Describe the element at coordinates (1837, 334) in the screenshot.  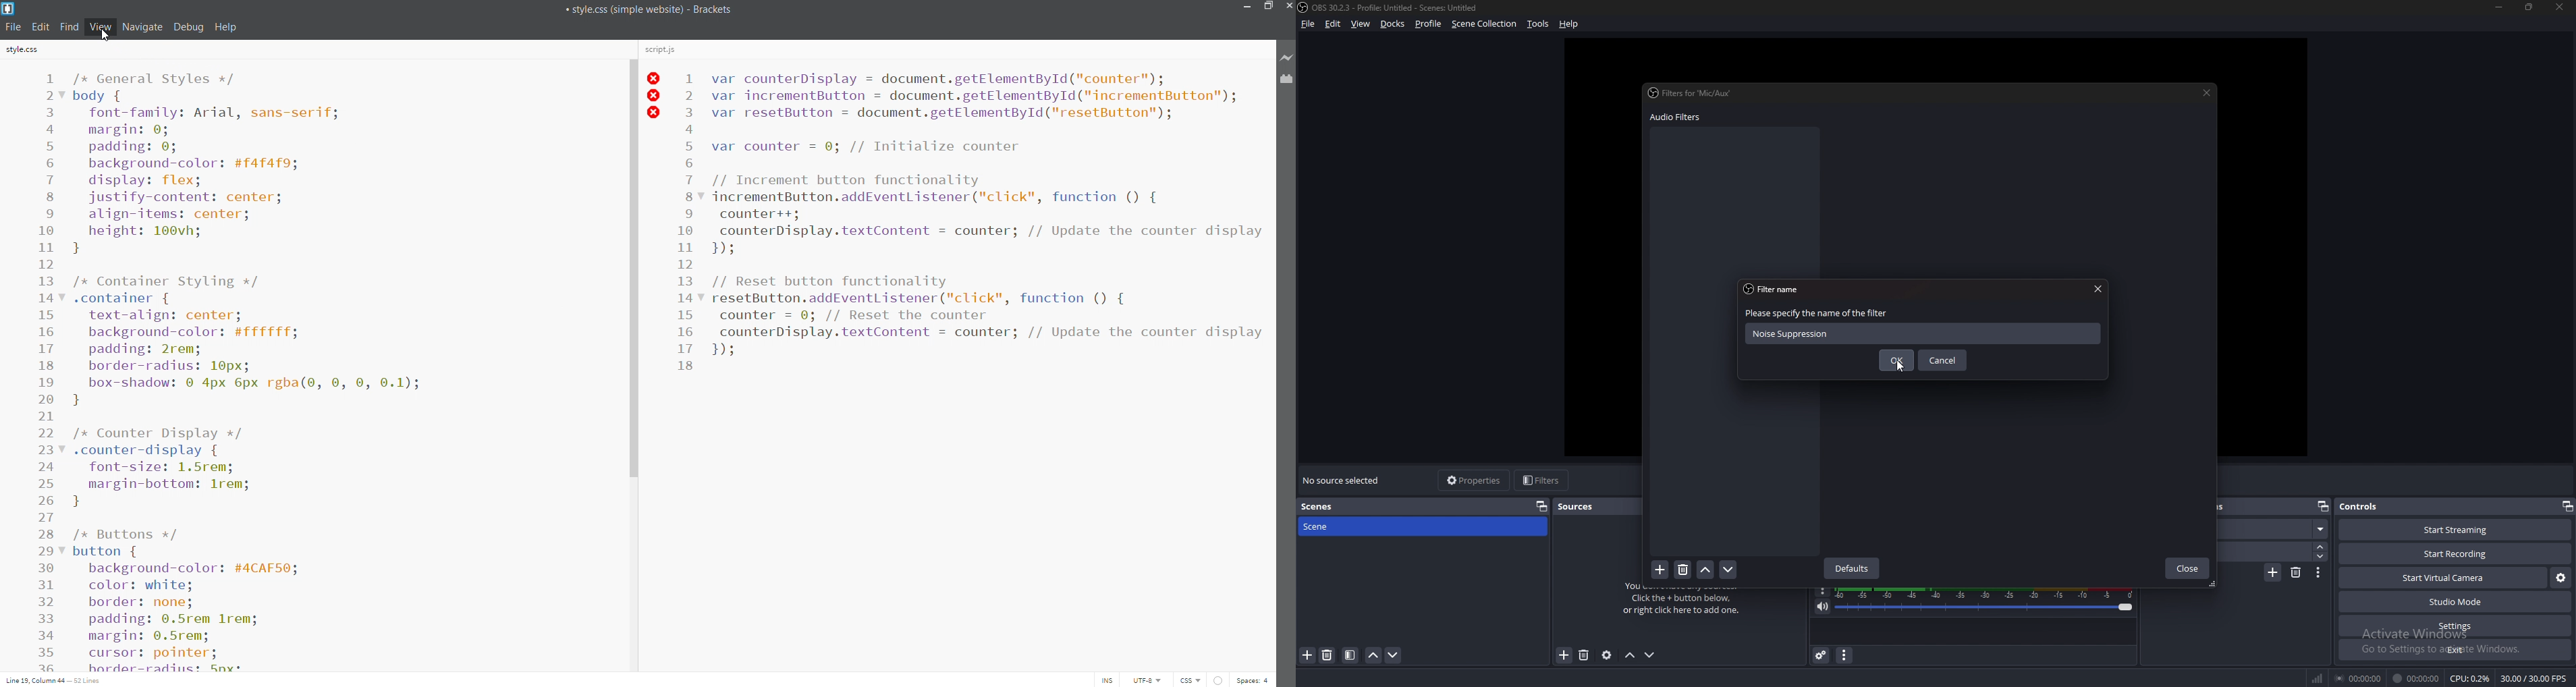
I see `noise suppression` at that location.